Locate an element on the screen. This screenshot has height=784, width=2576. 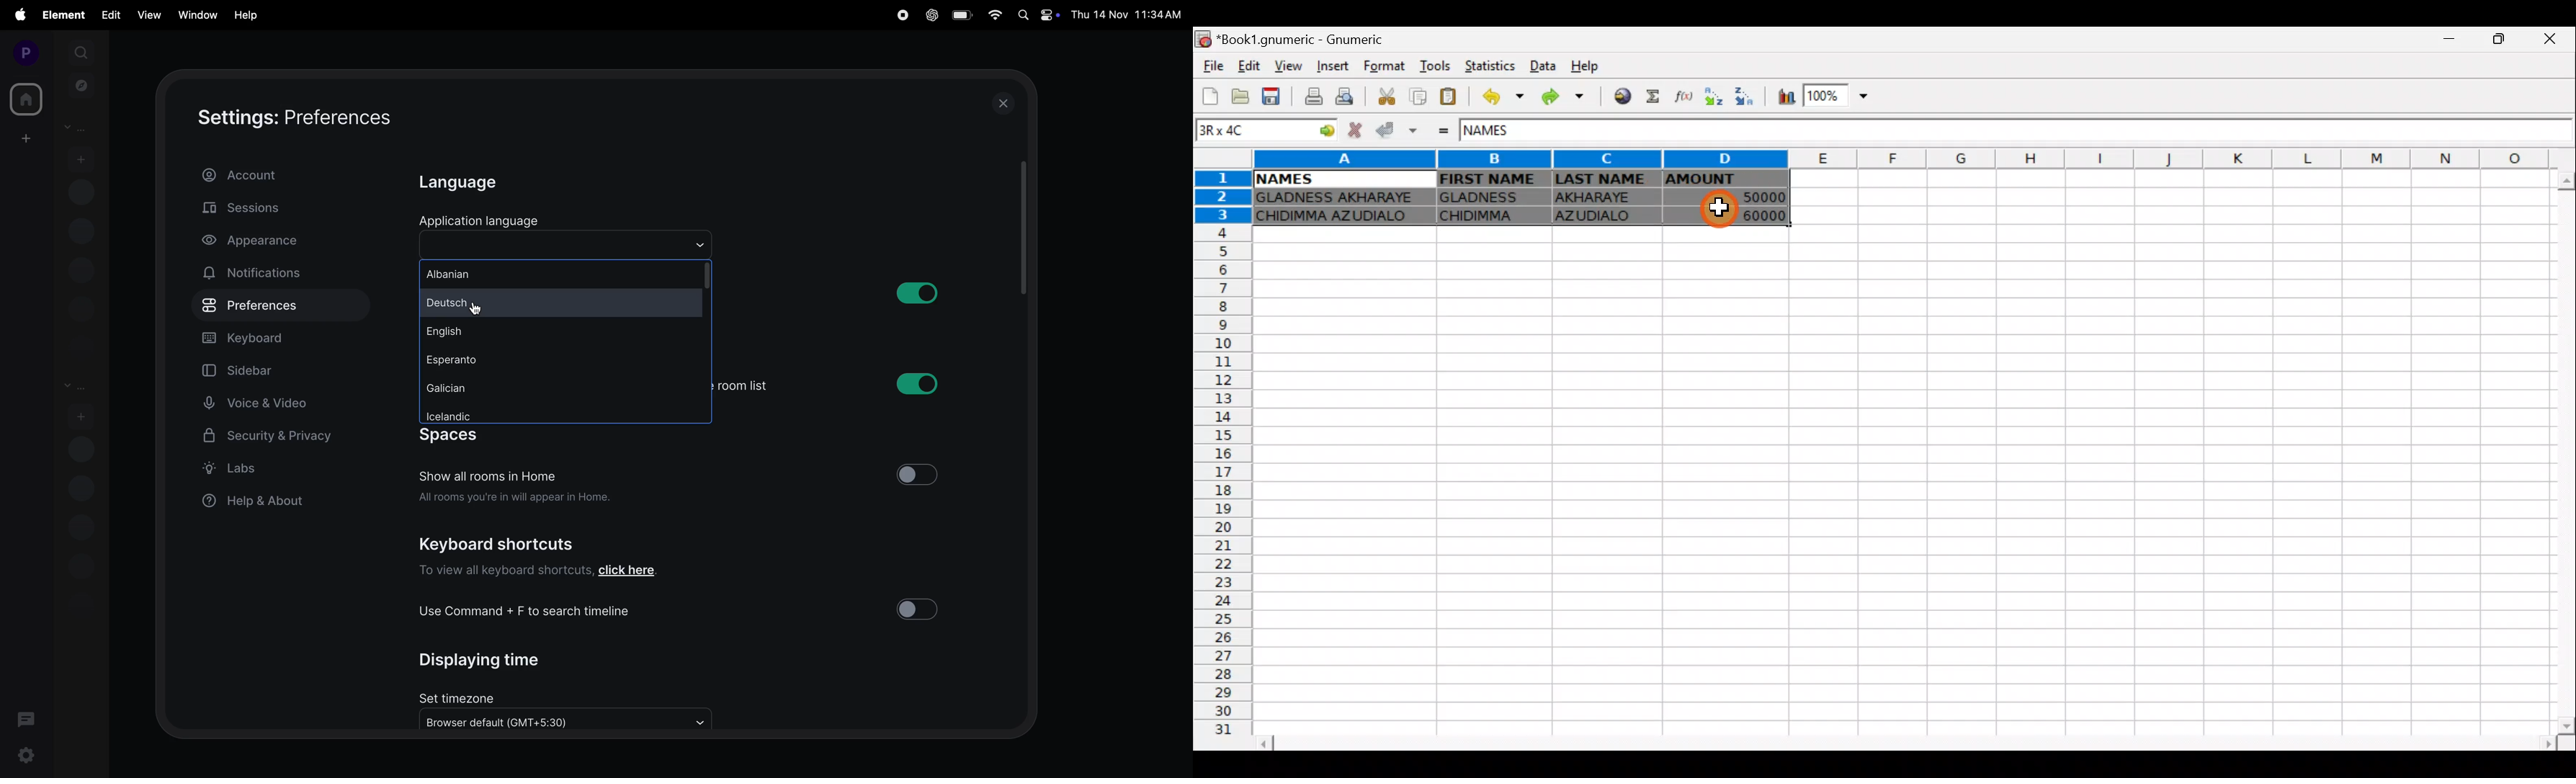
sidebar is located at coordinates (256, 371).